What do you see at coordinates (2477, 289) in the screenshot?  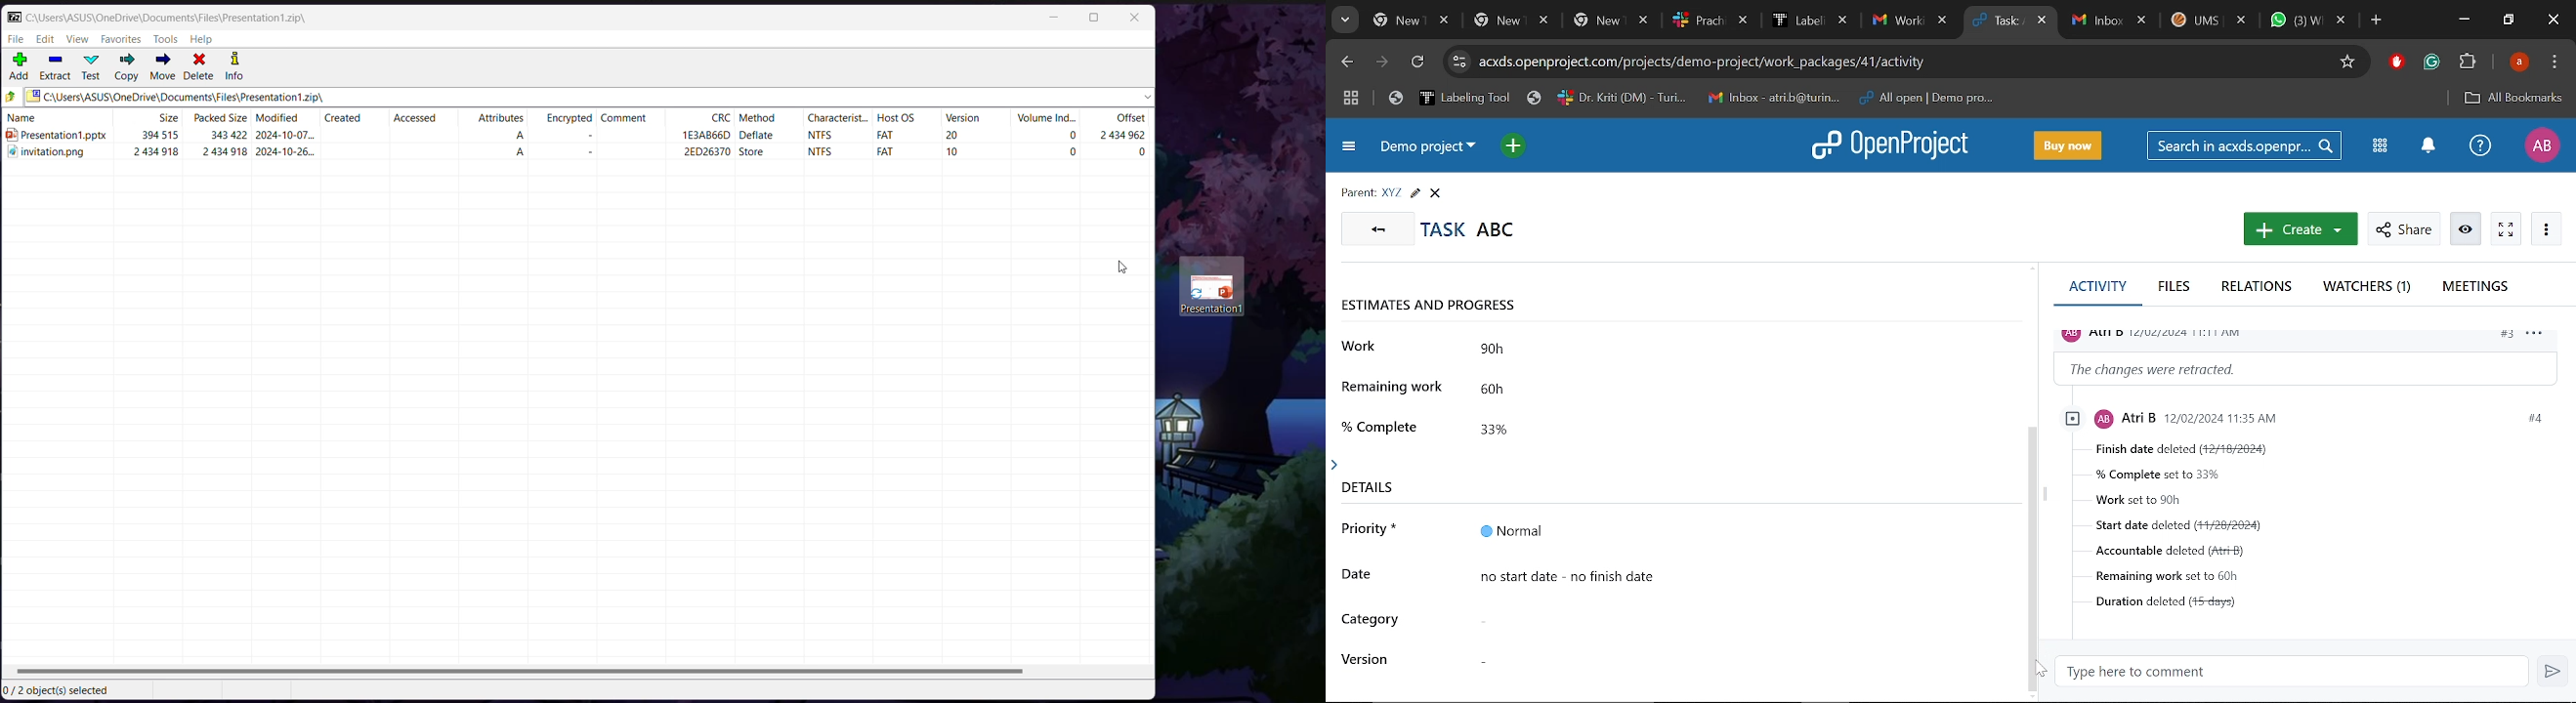 I see `Meetings` at bounding box center [2477, 289].